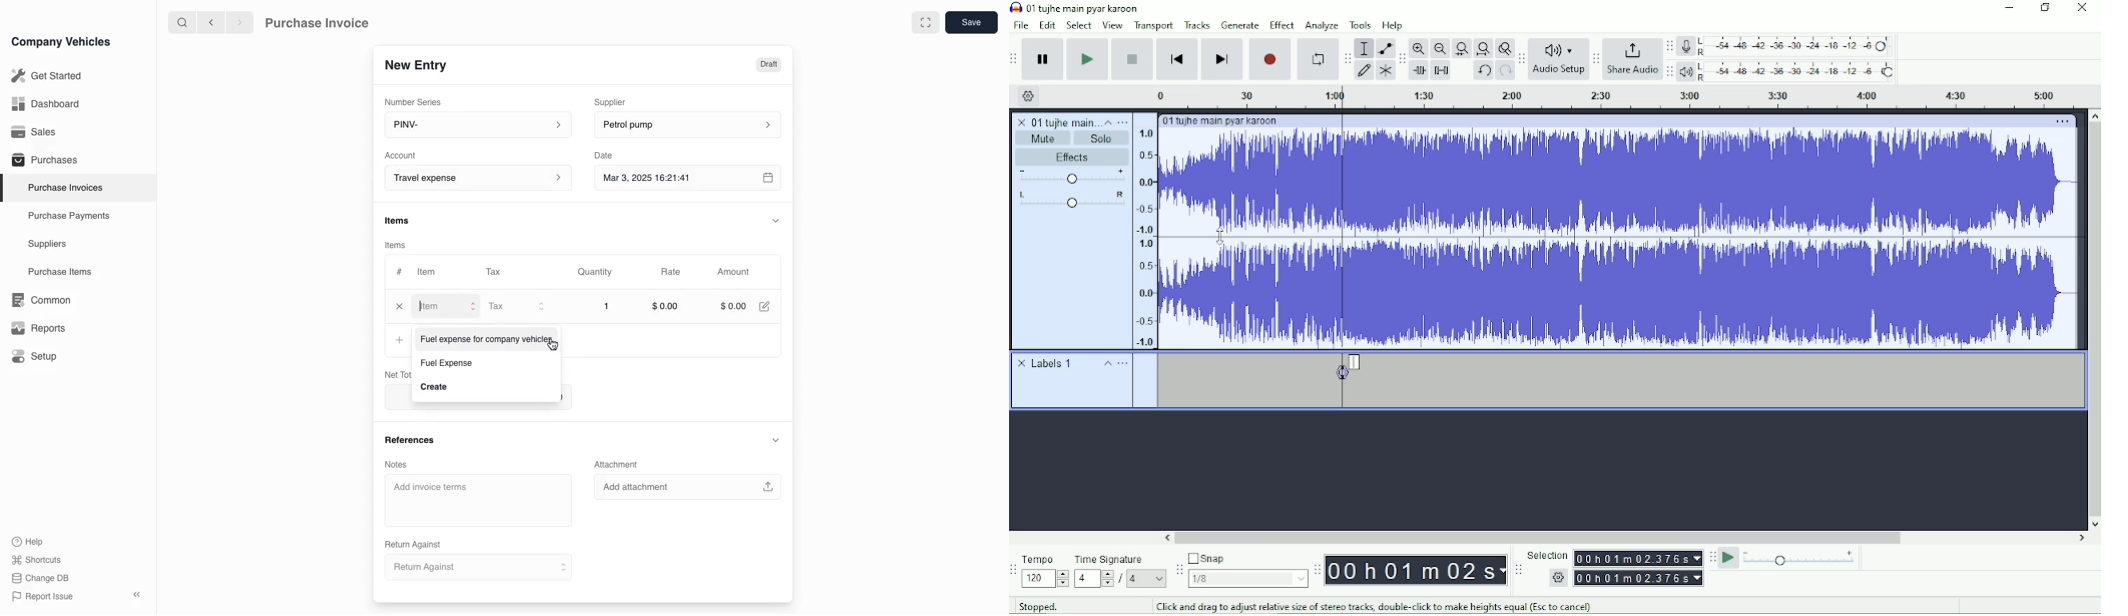  Describe the element at coordinates (925, 22) in the screenshot. I see `full screen` at that location.